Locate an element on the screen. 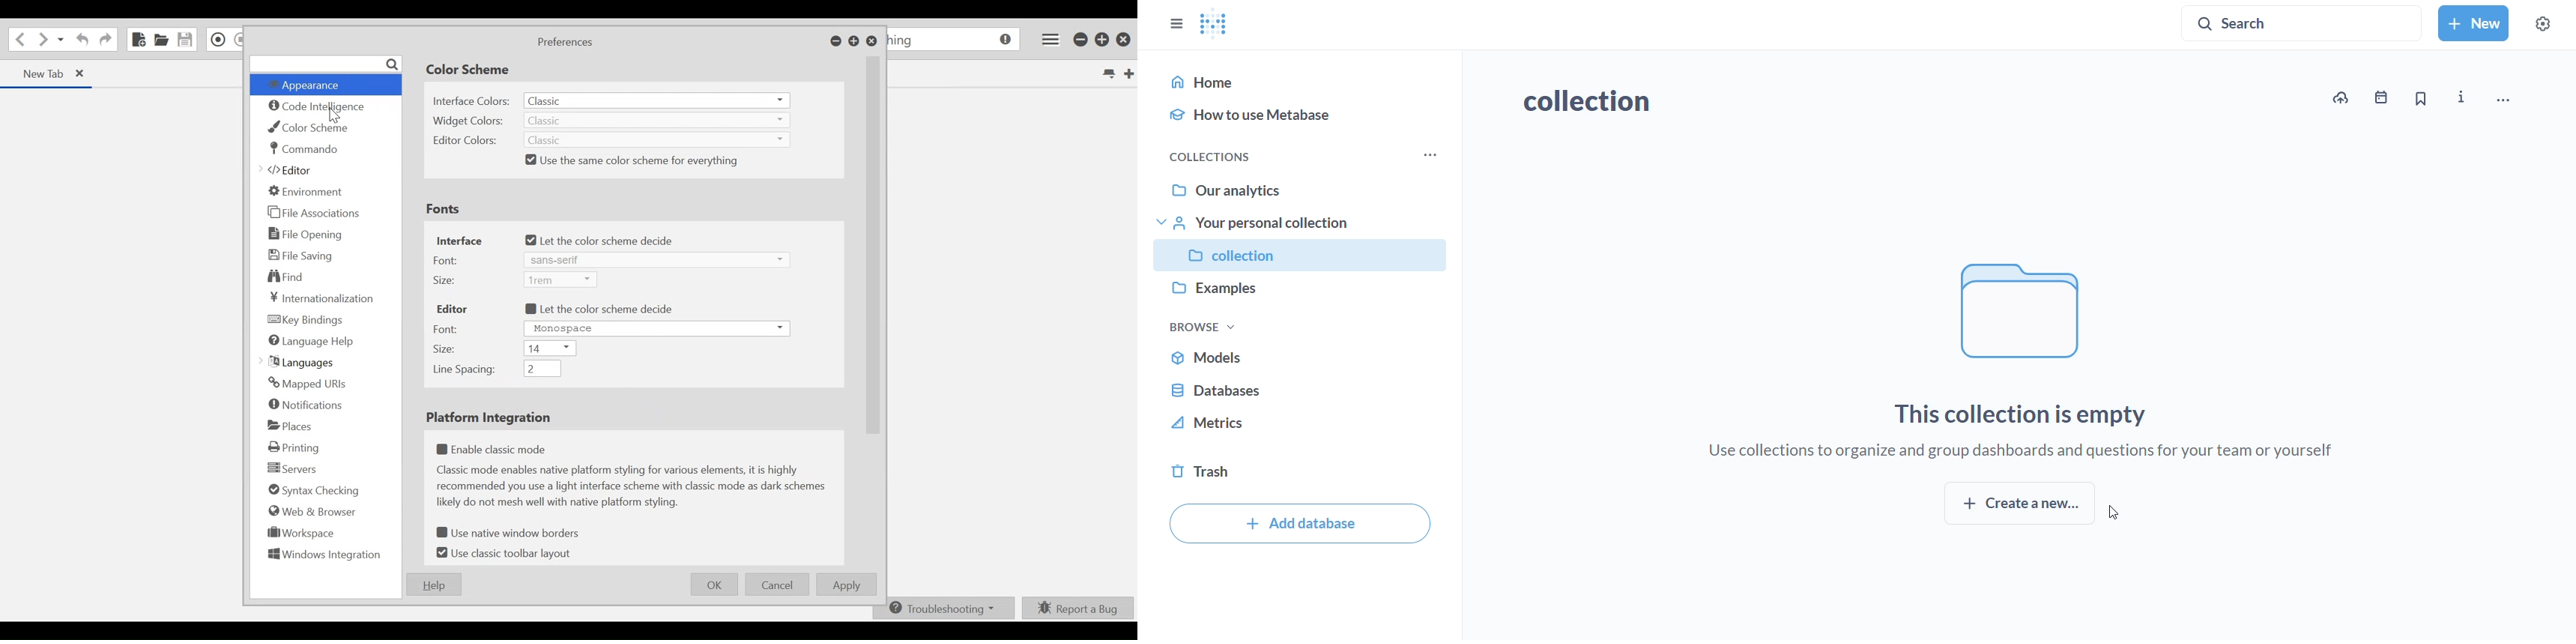 The image size is (2576, 644). Printing is located at coordinates (297, 447).